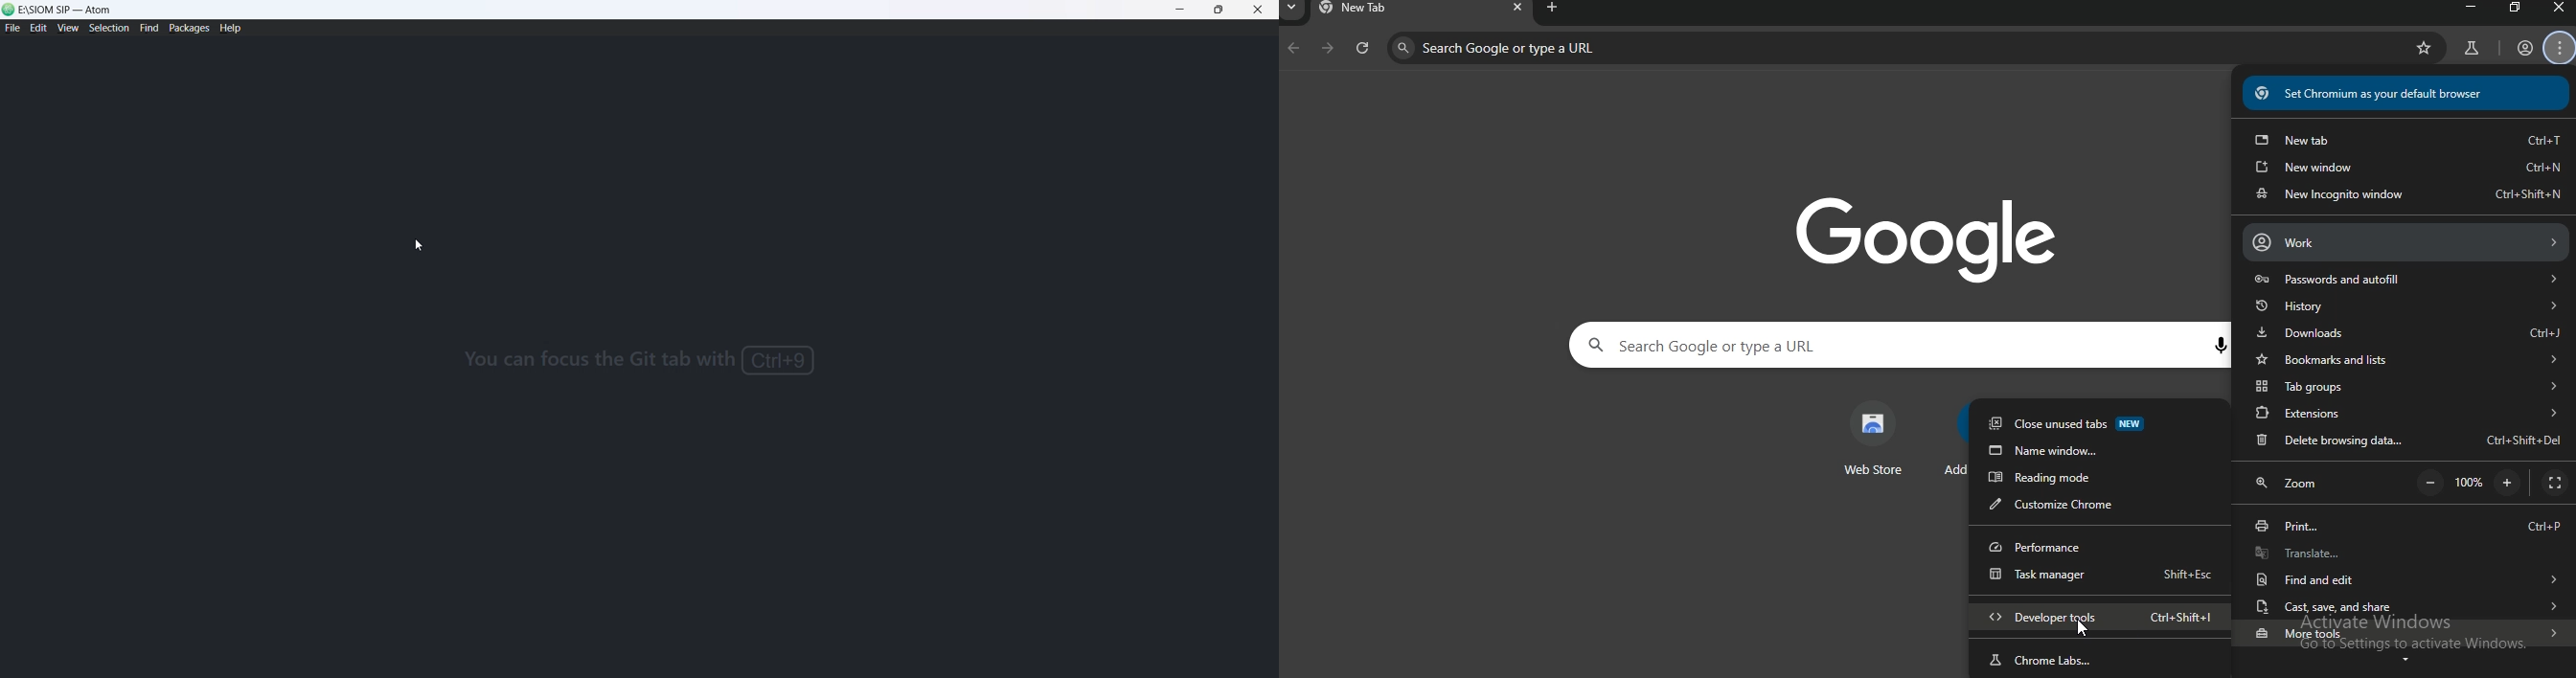  I want to click on help, so click(233, 29).